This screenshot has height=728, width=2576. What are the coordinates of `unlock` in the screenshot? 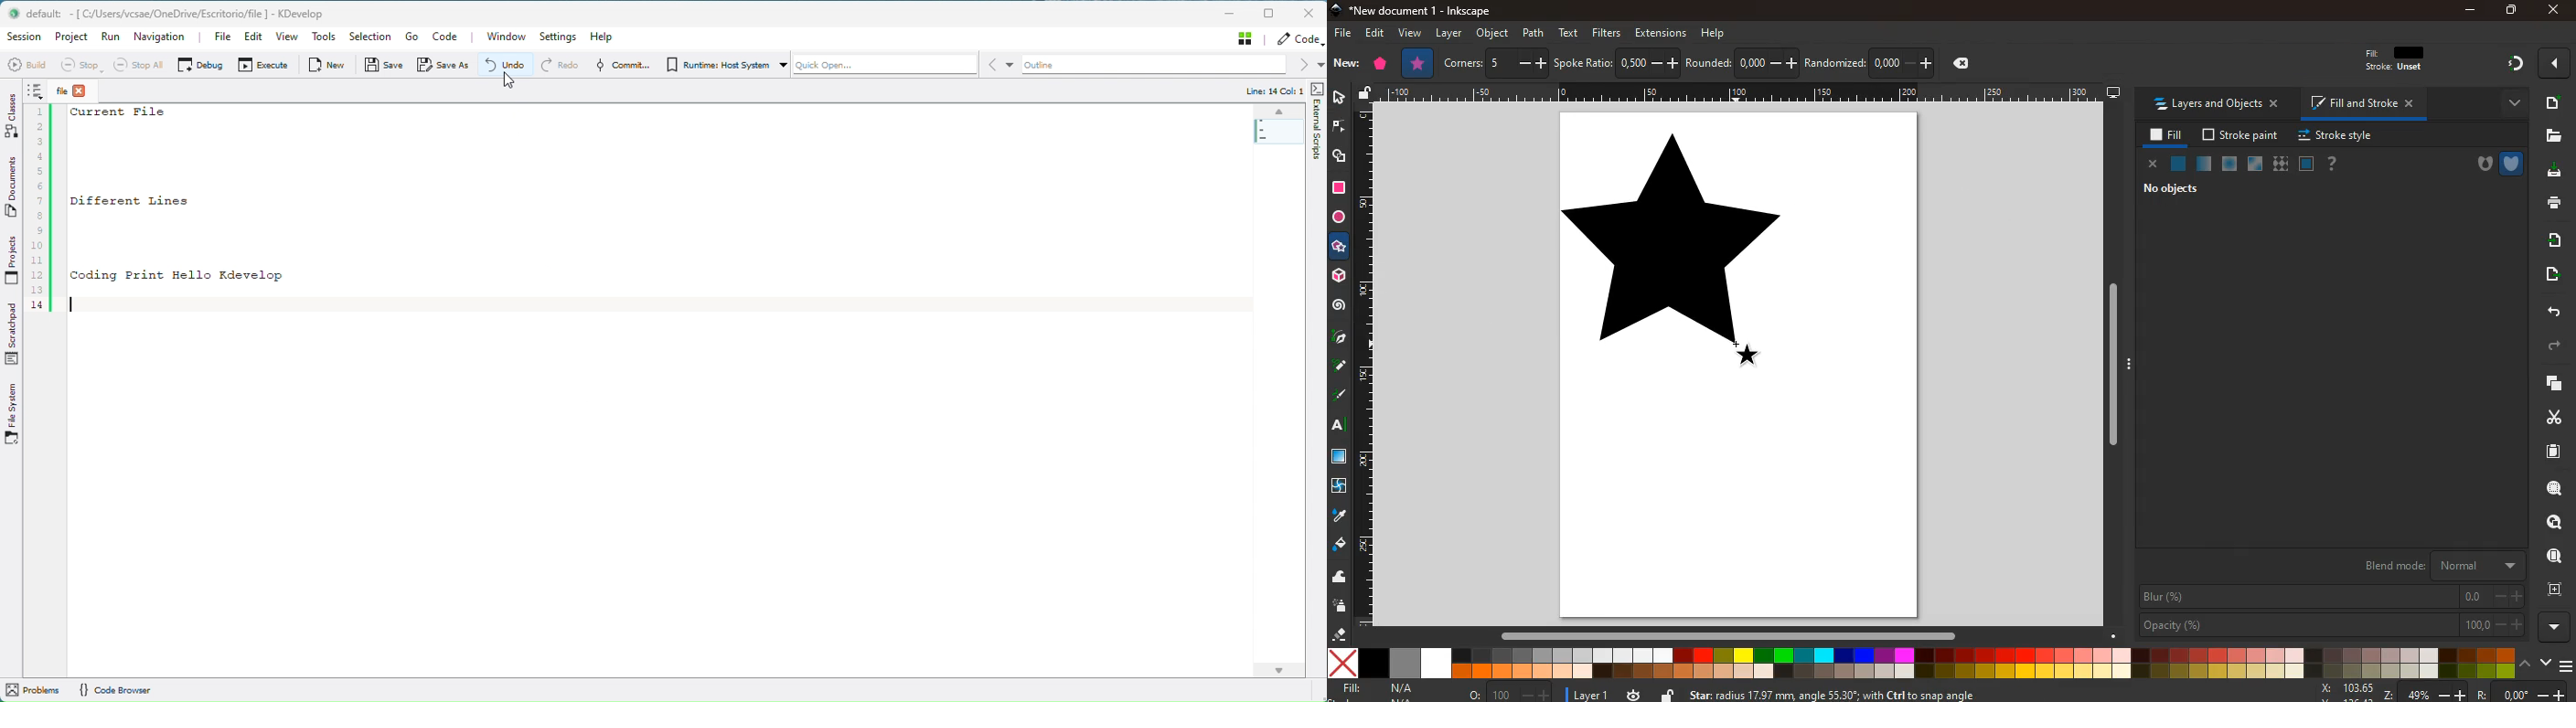 It's located at (1367, 94).